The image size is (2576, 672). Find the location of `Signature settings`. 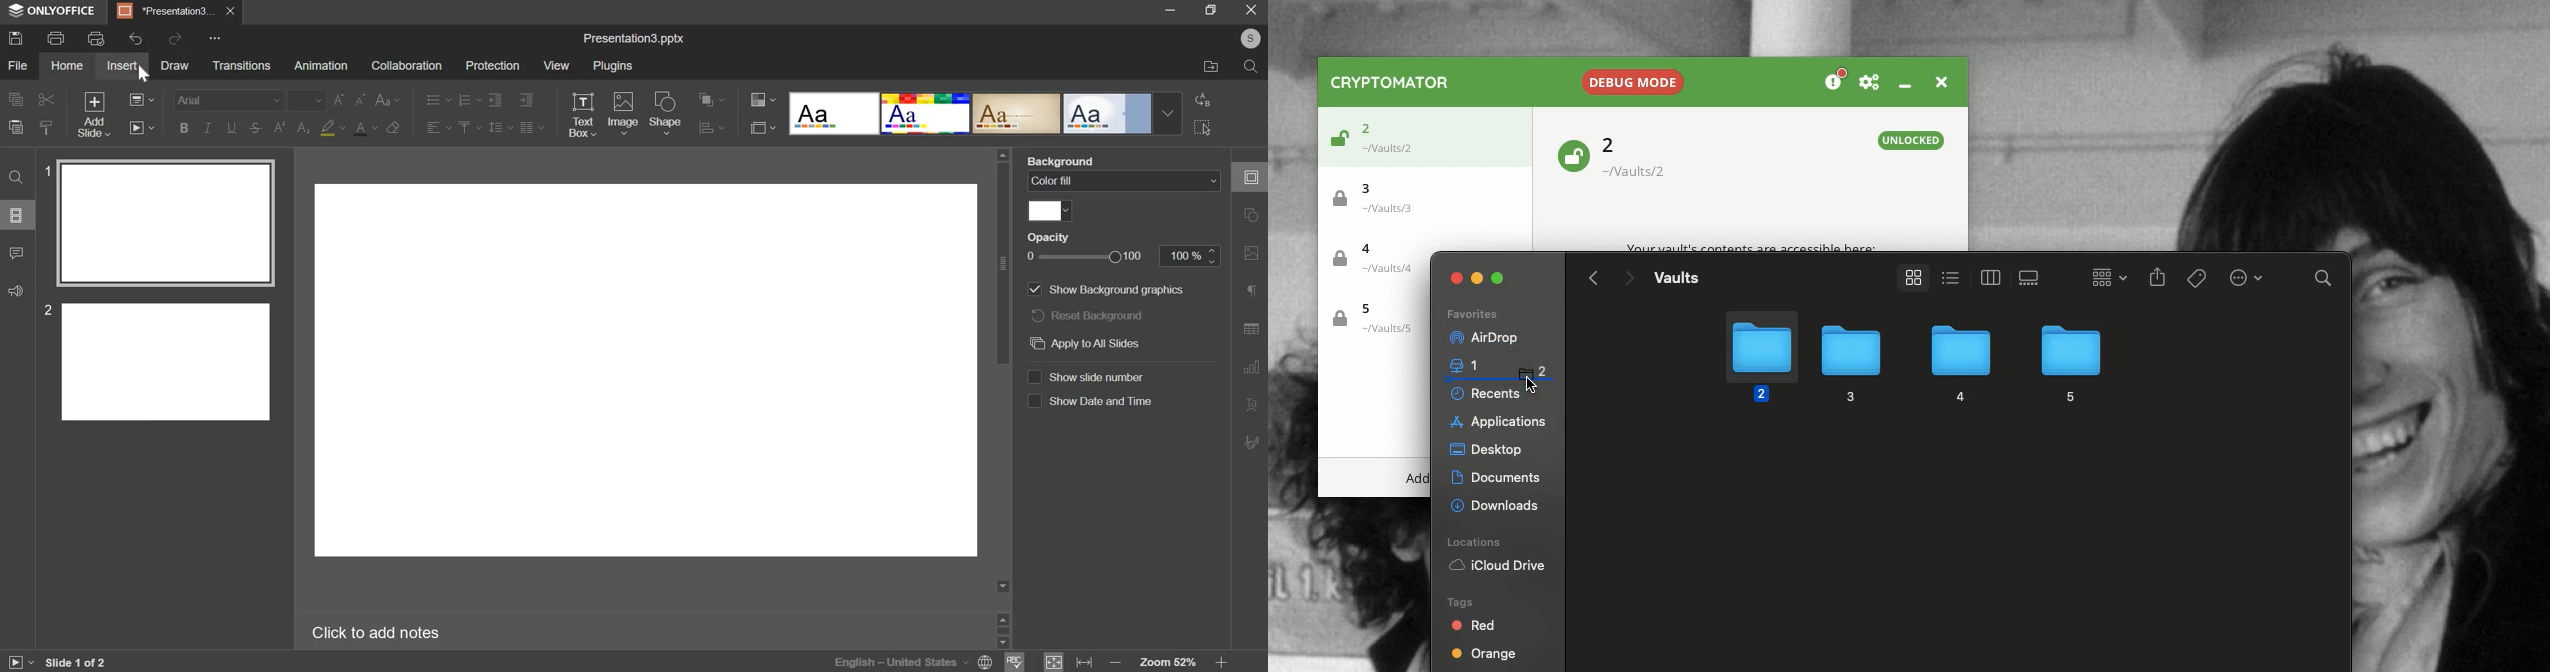

Signature settings is located at coordinates (1252, 441).